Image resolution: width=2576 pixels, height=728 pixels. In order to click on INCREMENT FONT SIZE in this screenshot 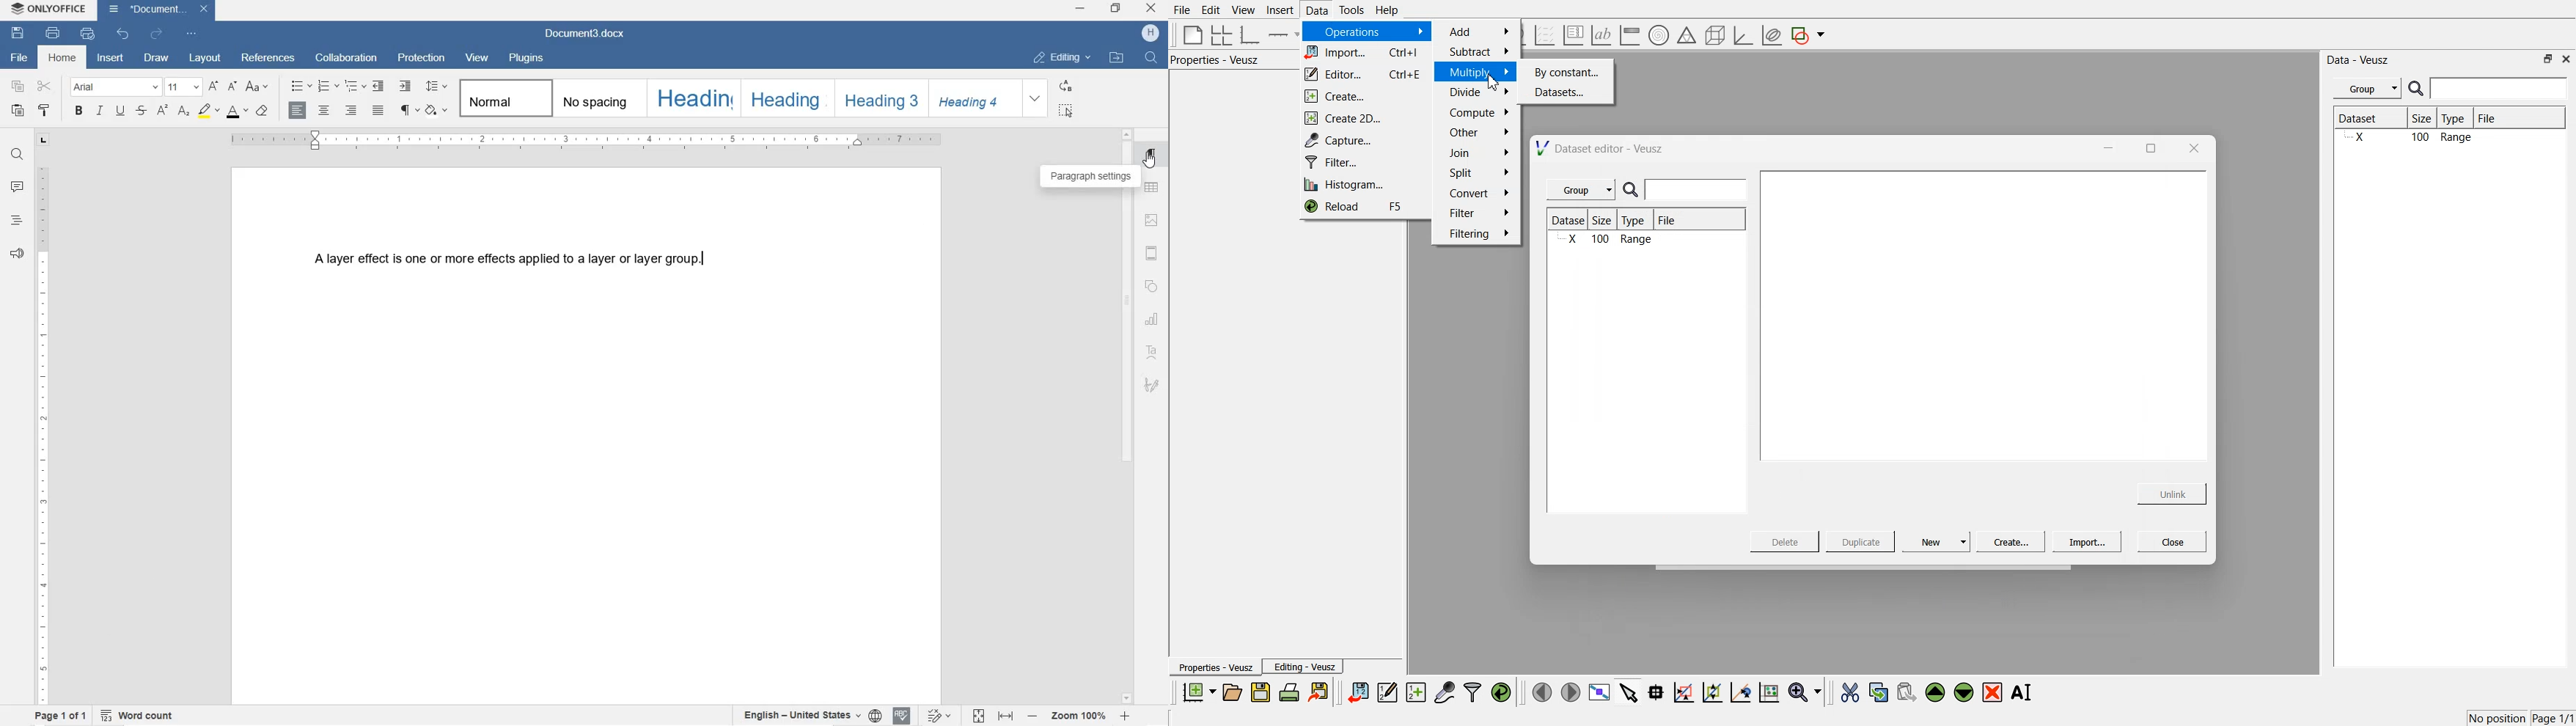, I will do `click(213, 87)`.